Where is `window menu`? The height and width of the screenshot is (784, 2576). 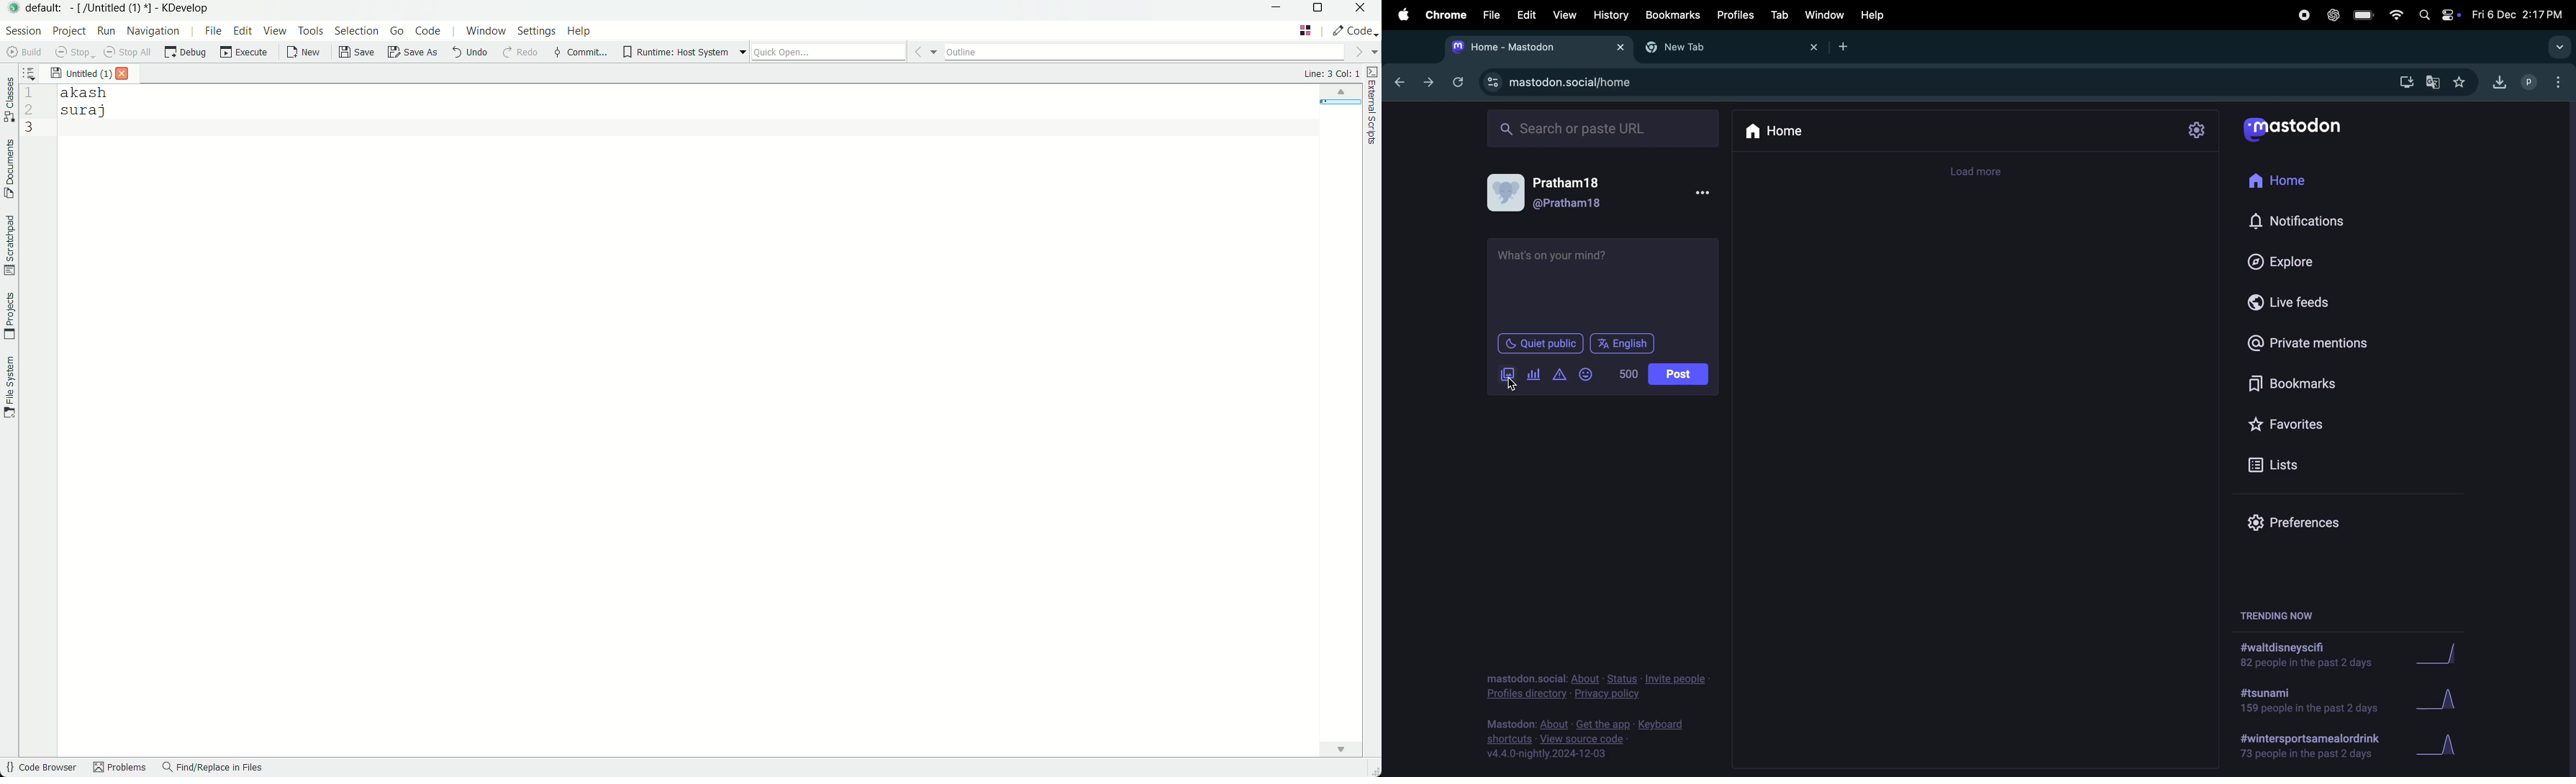
window menu is located at coordinates (485, 31).